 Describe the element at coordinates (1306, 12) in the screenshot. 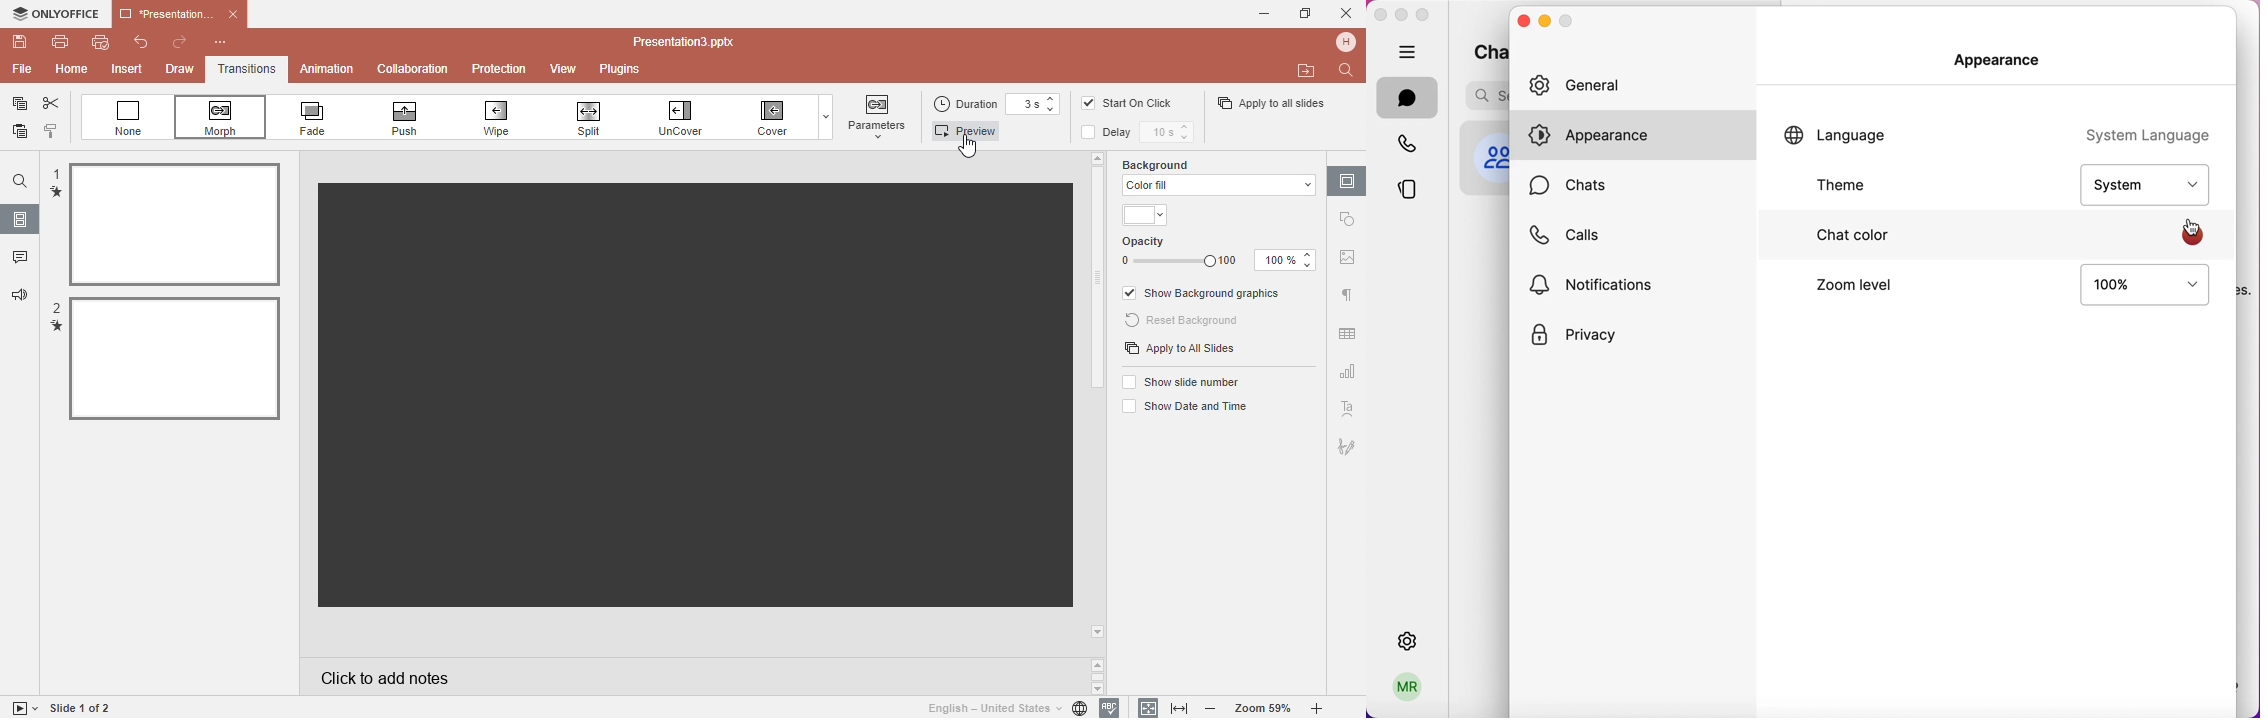

I see `Maximize` at that location.